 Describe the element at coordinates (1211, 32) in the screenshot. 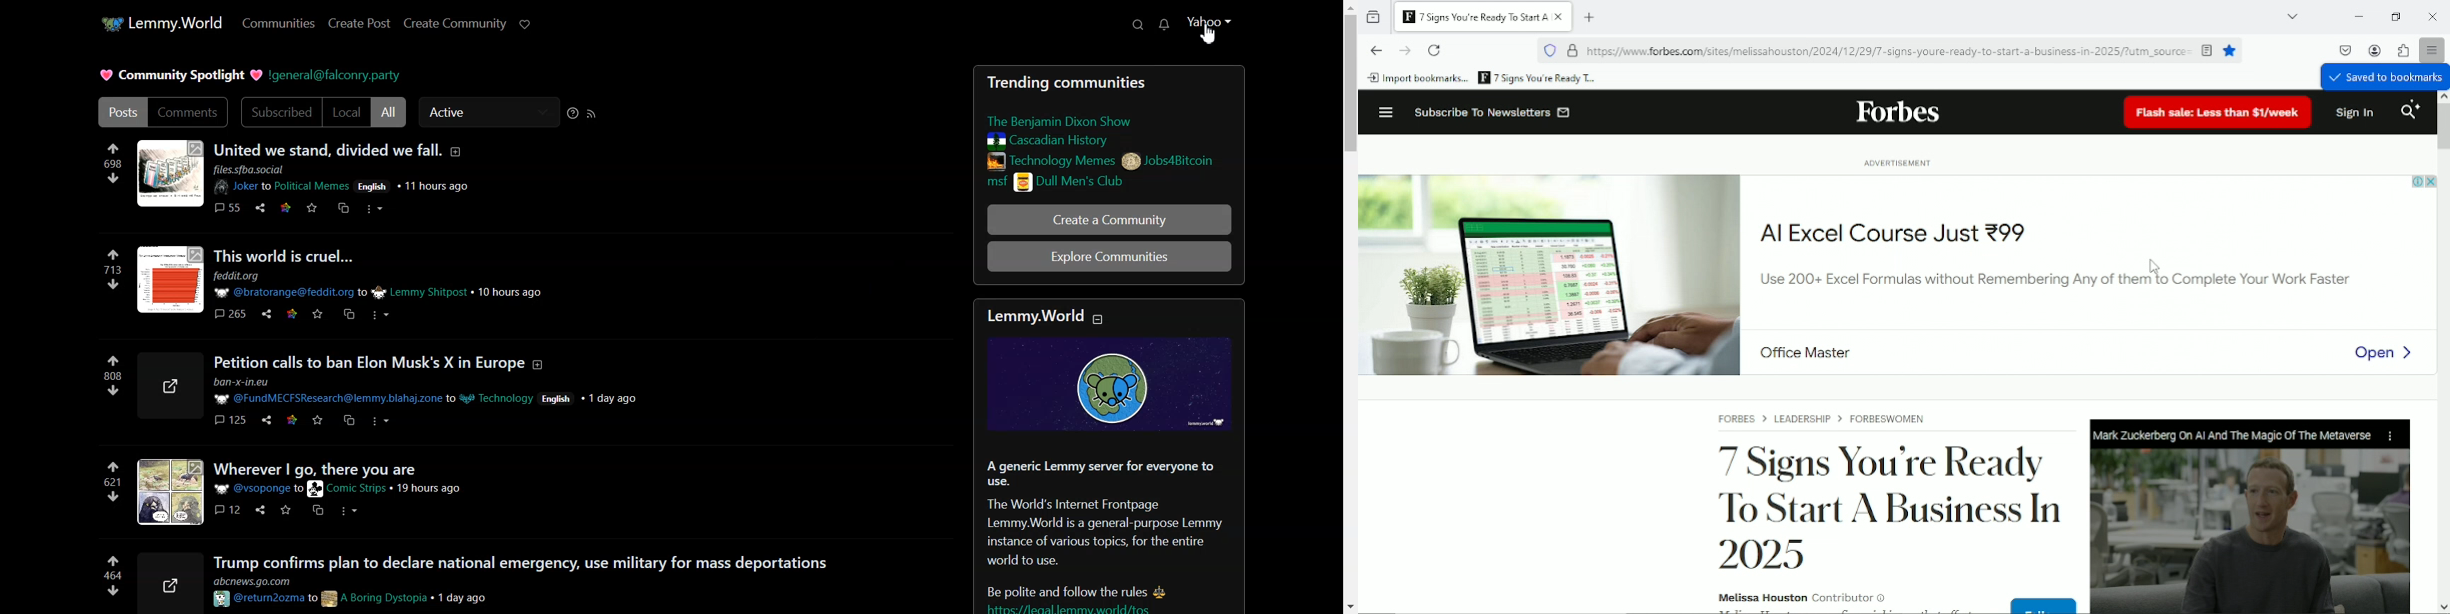

I see `Profile` at that location.